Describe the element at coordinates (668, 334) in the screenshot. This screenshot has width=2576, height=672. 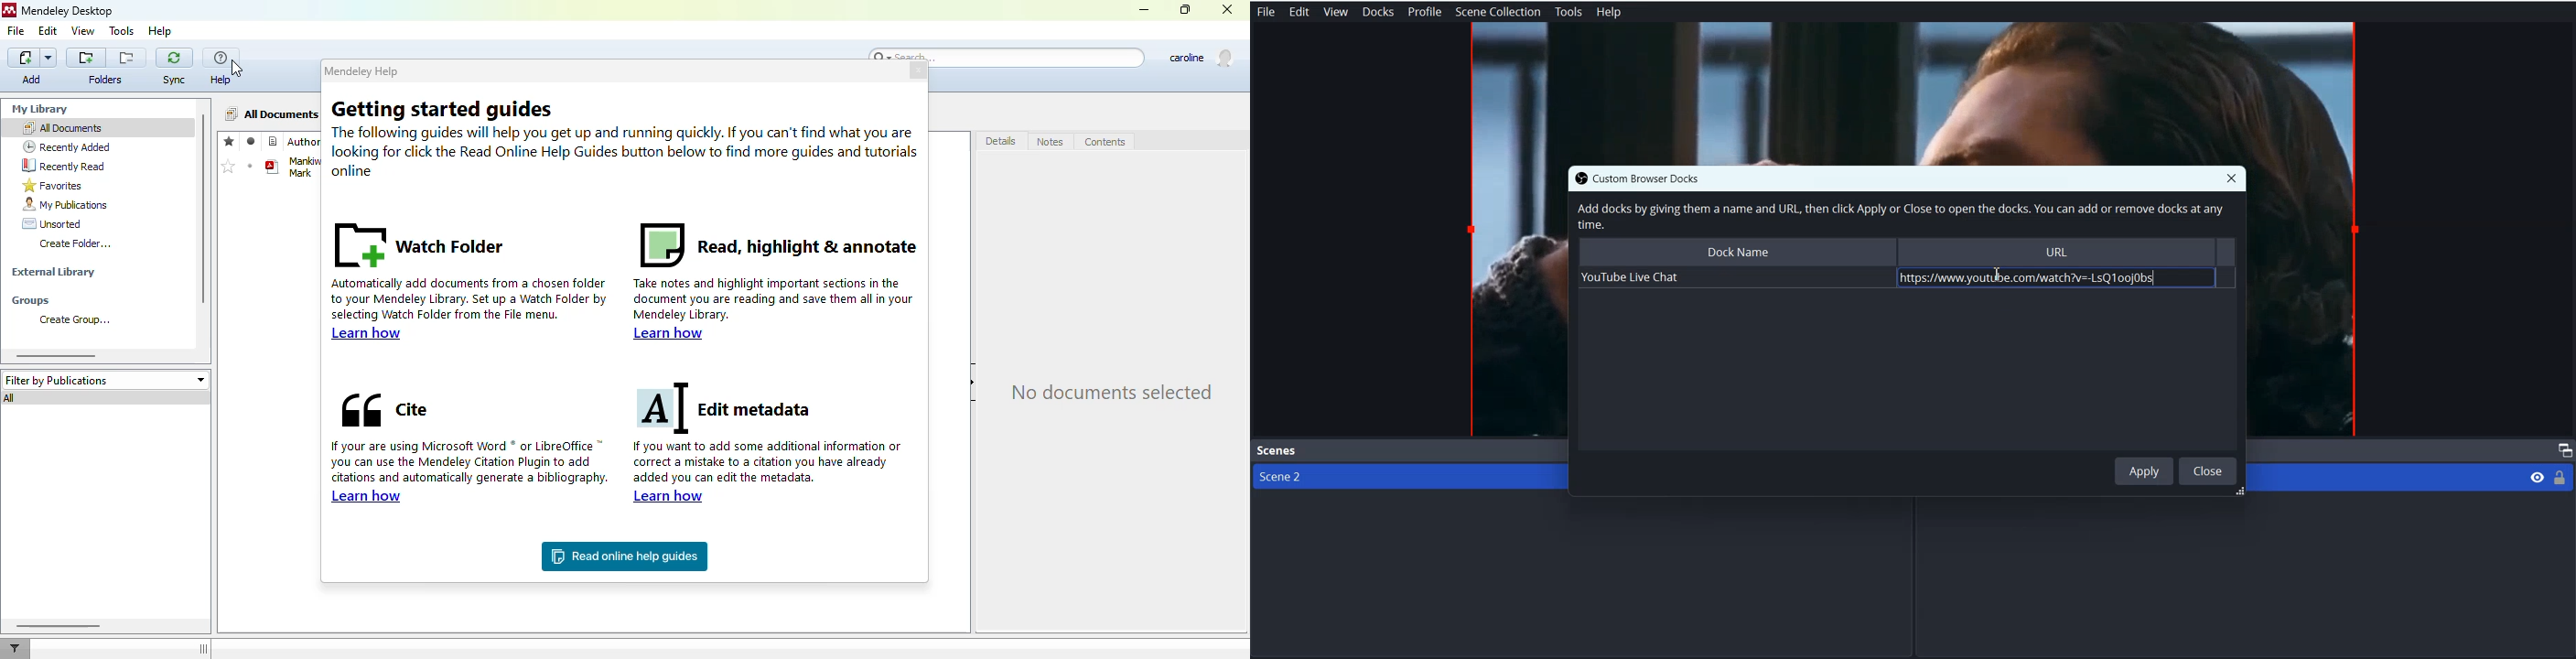
I see `learn how` at that location.